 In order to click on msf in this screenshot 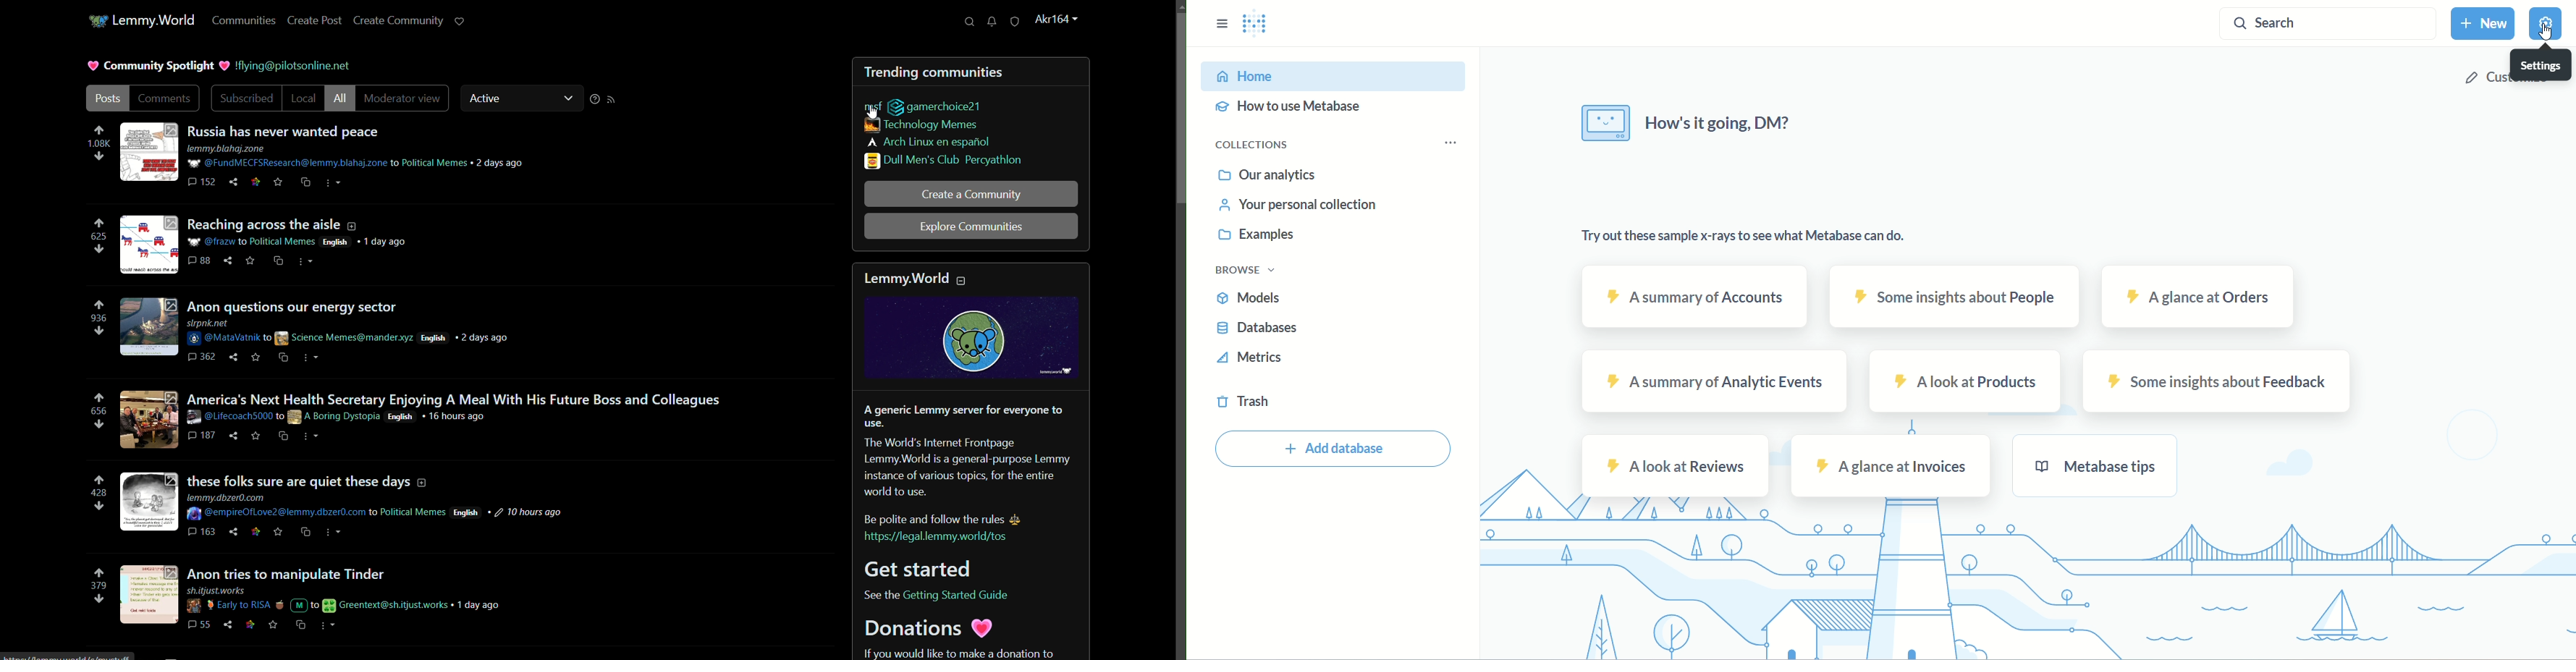, I will do `click(873, 104)`.